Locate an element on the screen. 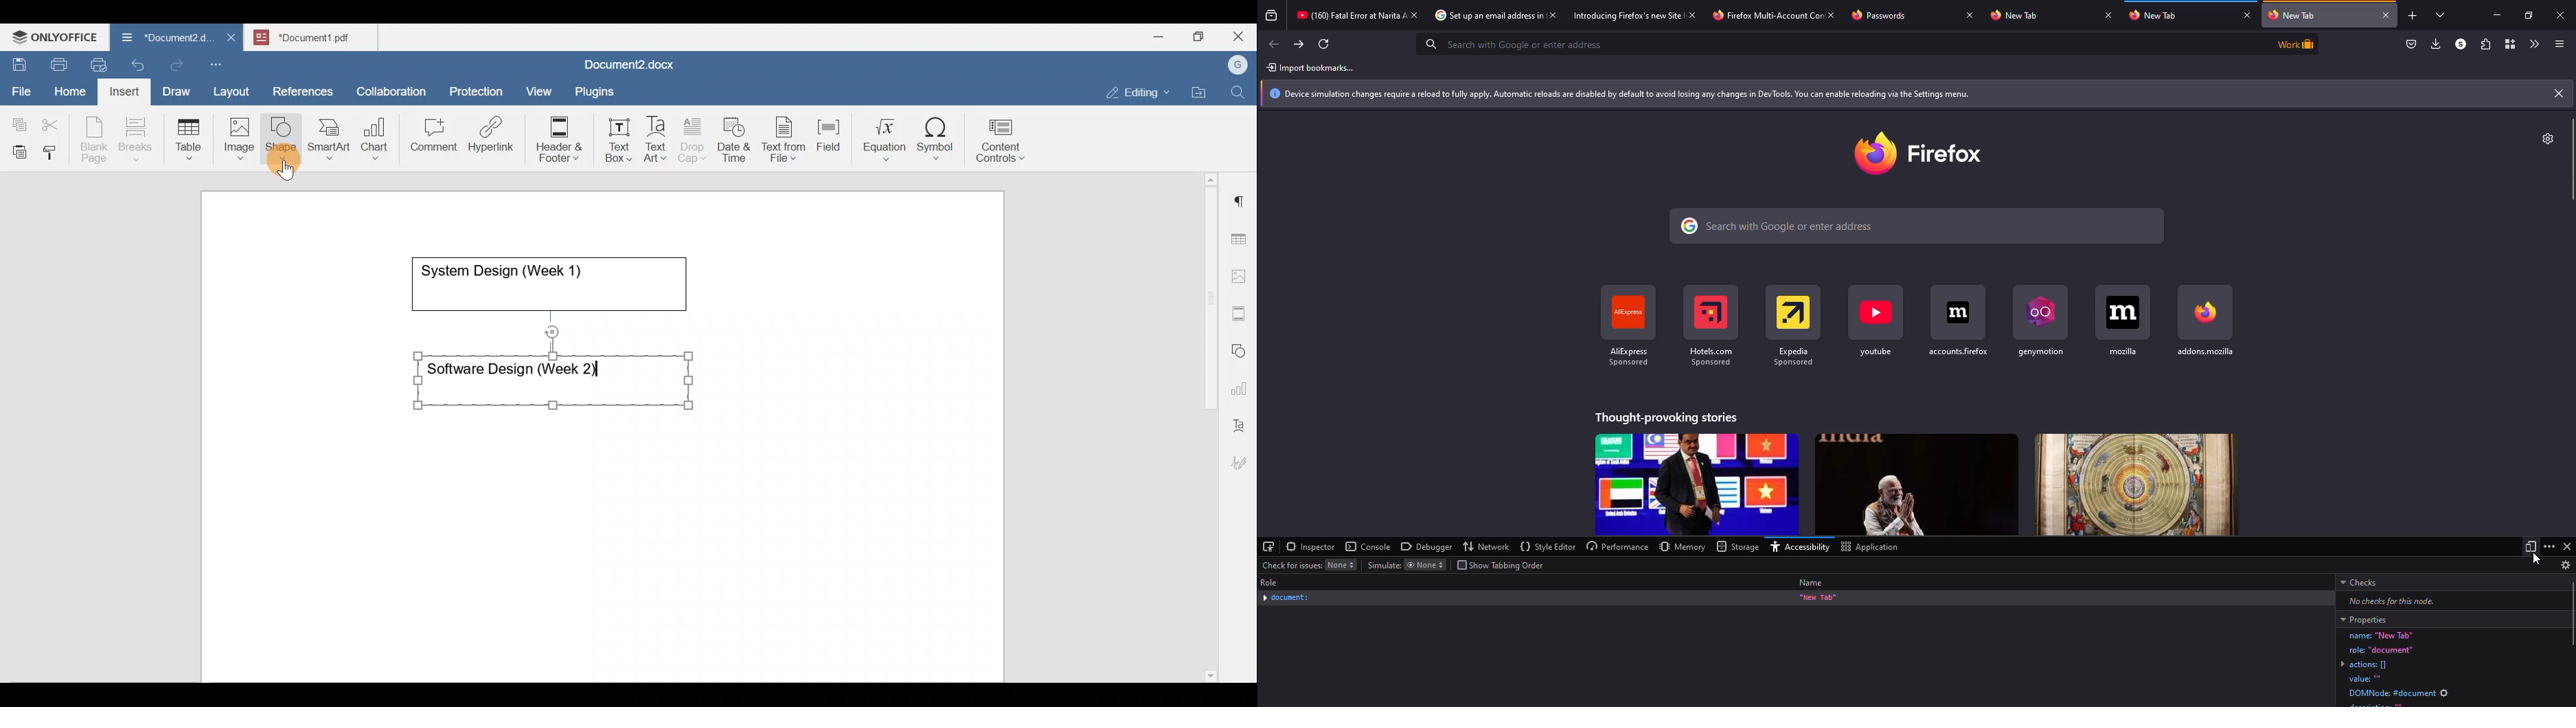 This screenshot has width=2576, height=728. view recent is located at coordinates (1271, 15).